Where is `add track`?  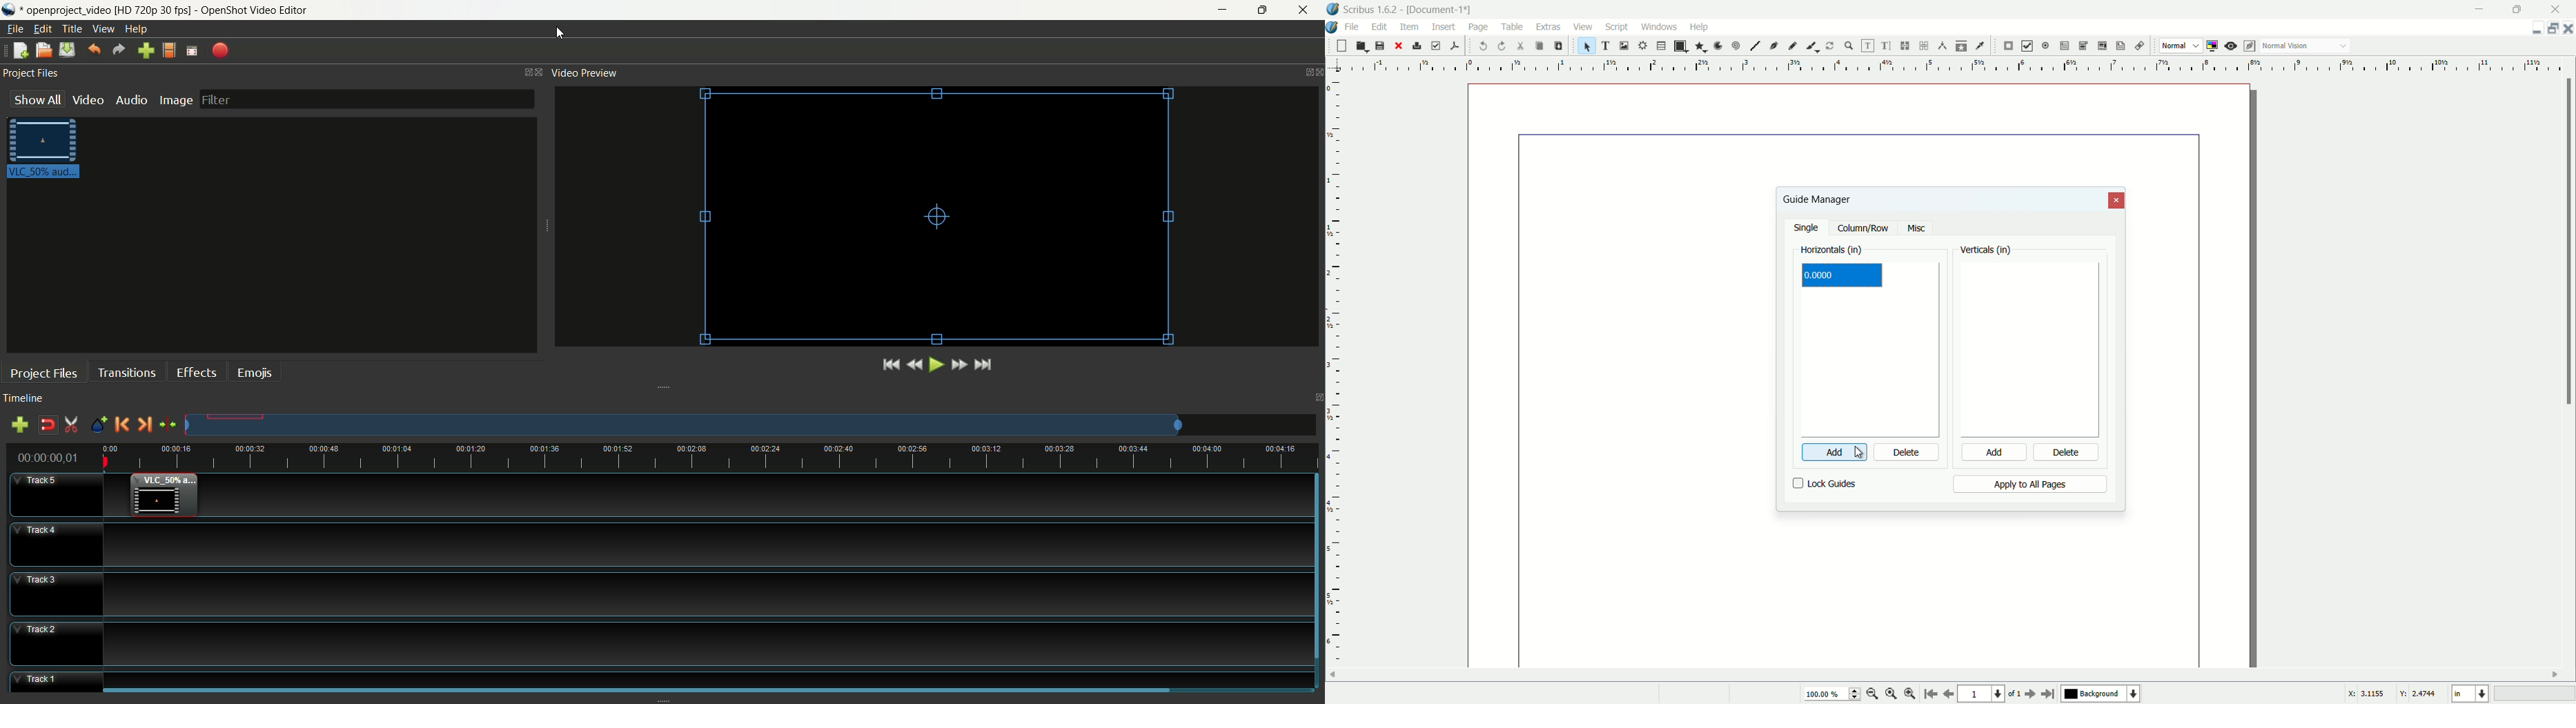 add track is located at coordinates (20, 425).